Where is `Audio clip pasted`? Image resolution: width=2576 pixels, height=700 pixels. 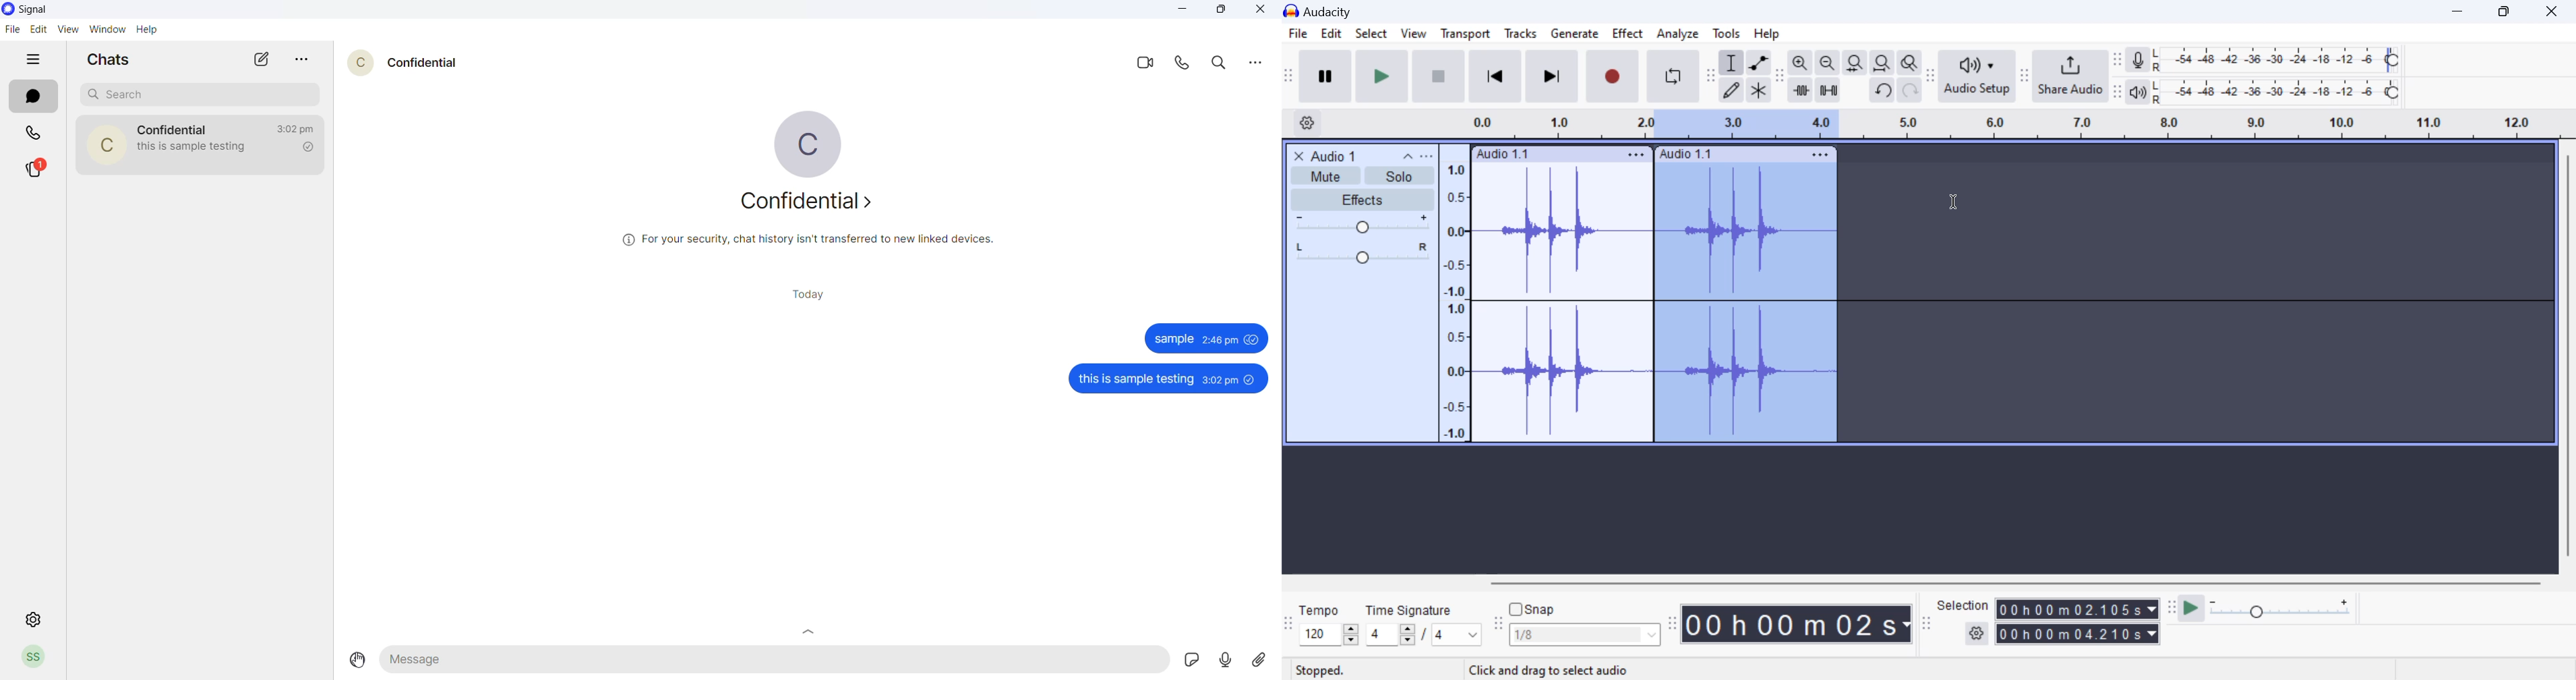 Audio clip pasted is located at coordinates (1749, 303).